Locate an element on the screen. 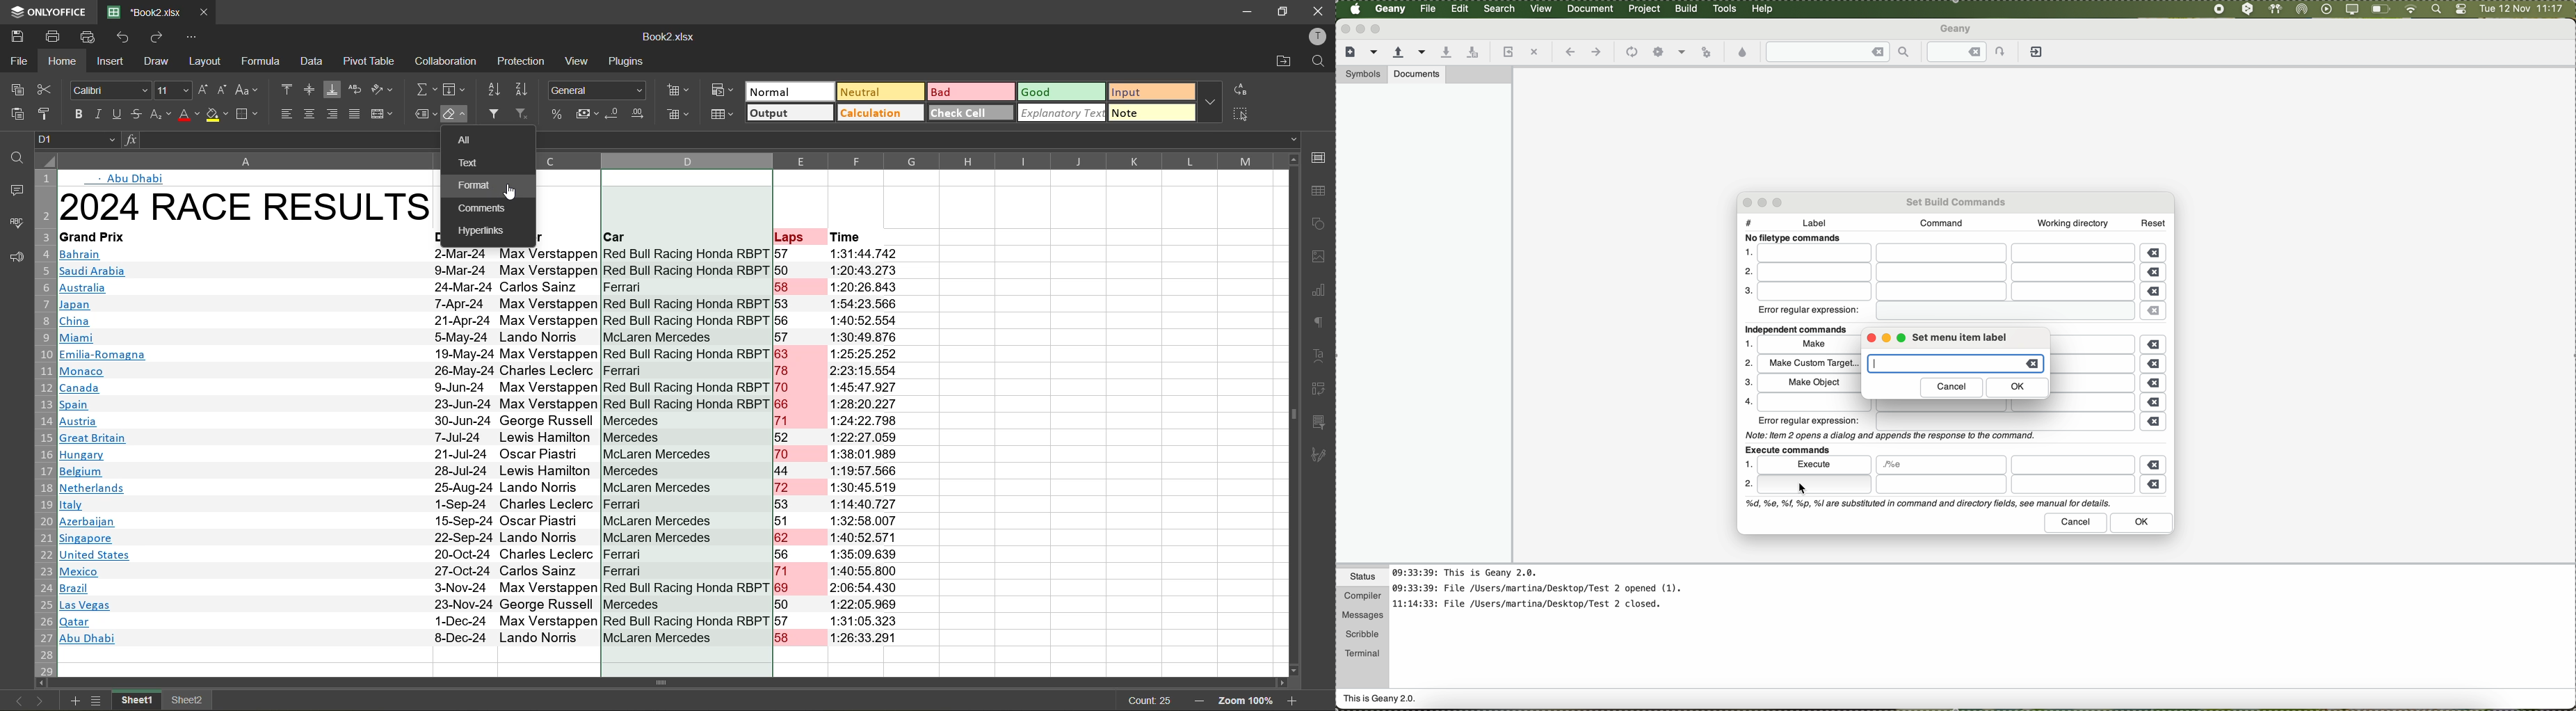 Image resolution: width=2576 pixels, height=728 pixels. Msingapore 22-Sep-24 Lando Norris ~~ McLaren Mercedes 62 1:40:52 571 is located at coordinates (485, 537).